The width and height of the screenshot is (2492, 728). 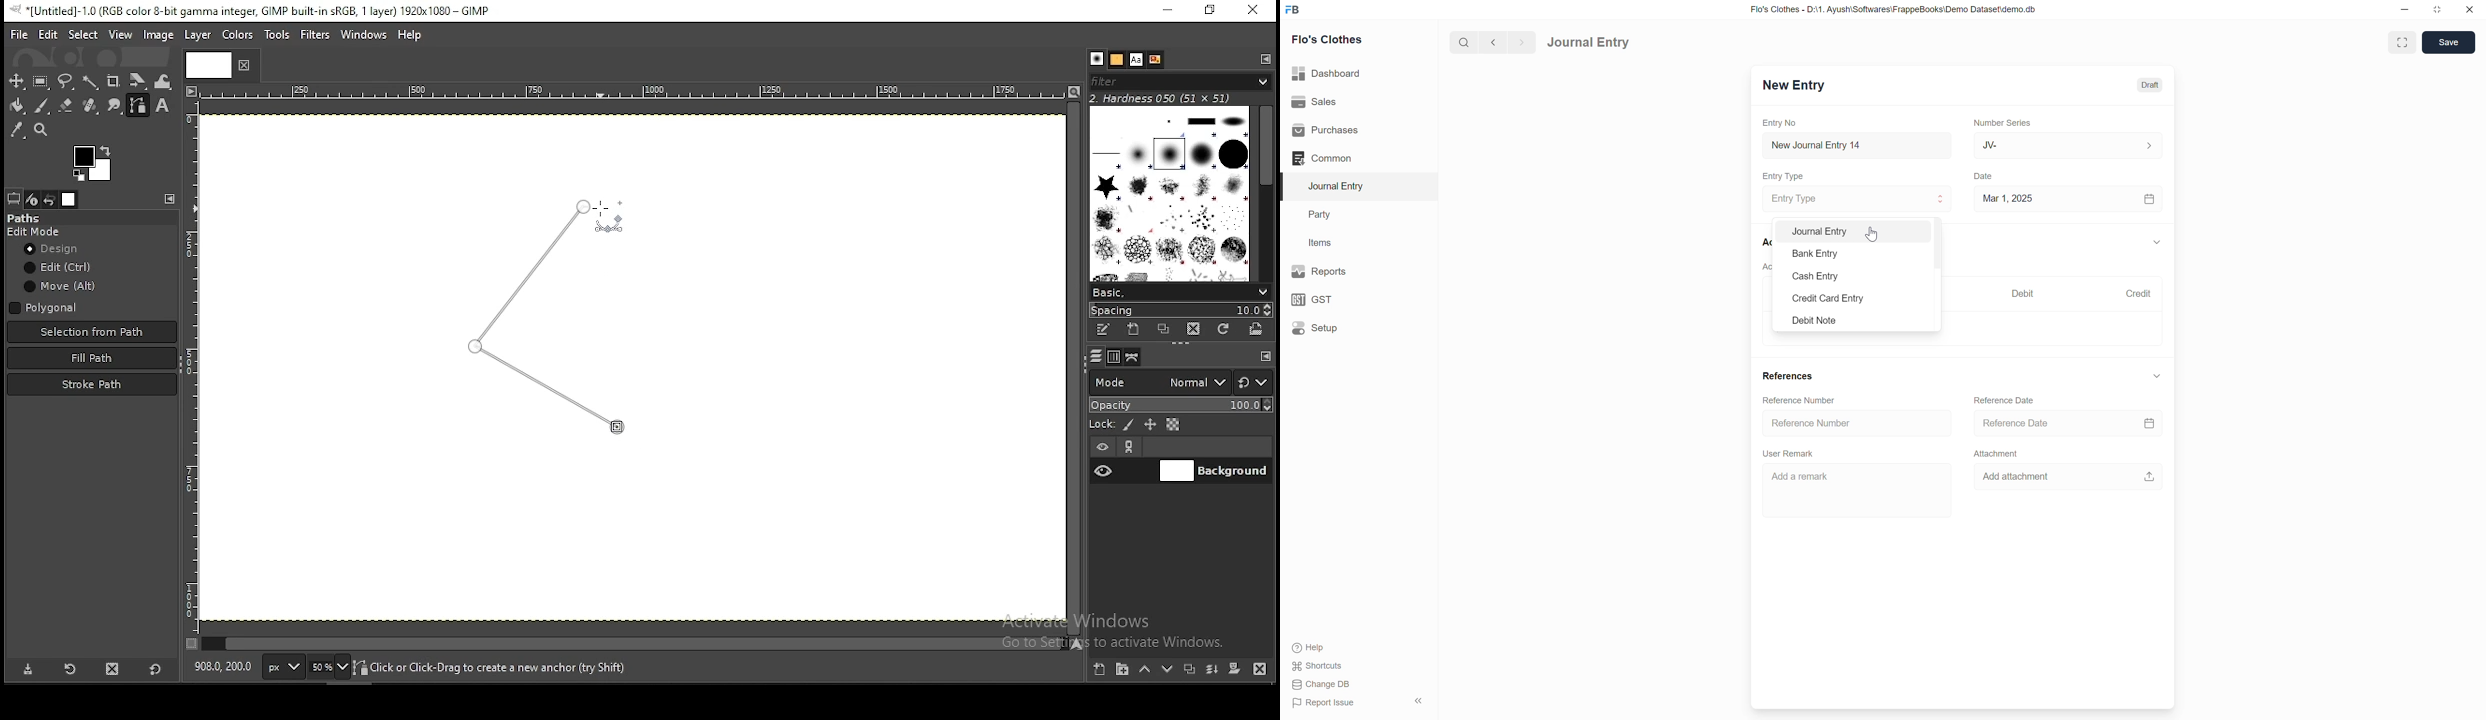 I want to click on add a mask, so click(x=1235, y=669).